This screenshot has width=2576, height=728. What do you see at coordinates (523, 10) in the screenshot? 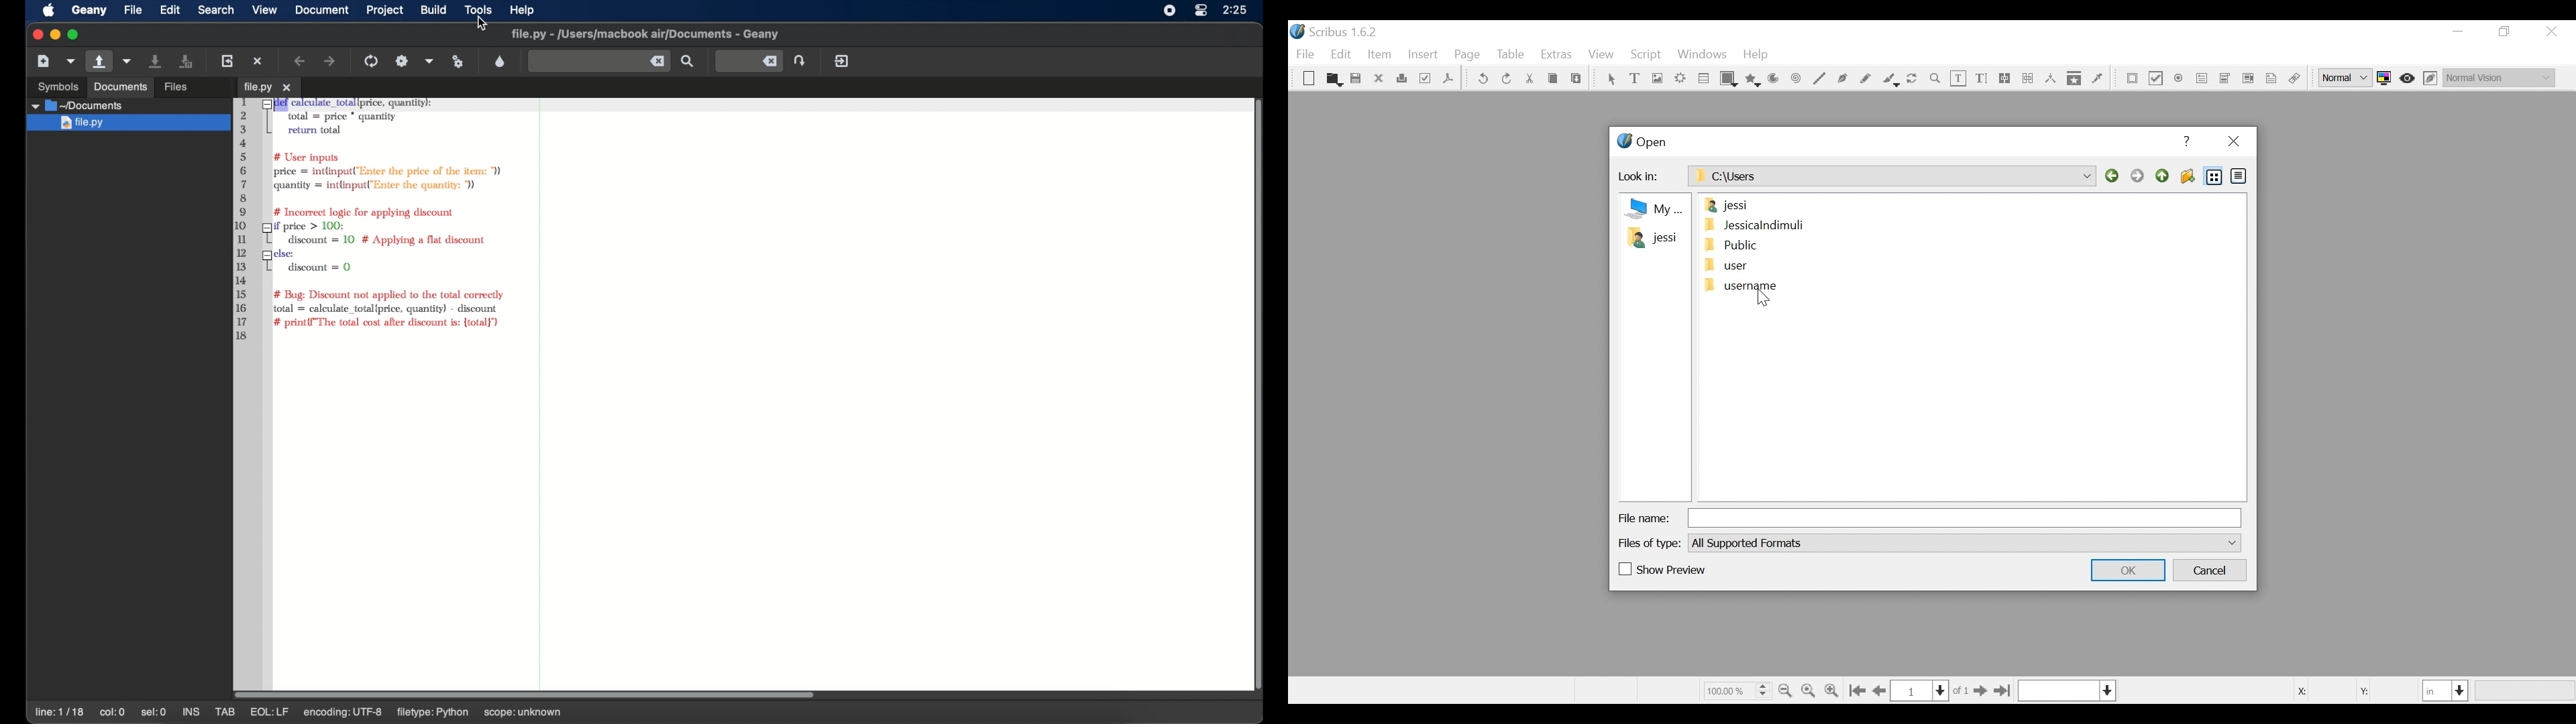
I see `help` at bounding box center [523, 10].